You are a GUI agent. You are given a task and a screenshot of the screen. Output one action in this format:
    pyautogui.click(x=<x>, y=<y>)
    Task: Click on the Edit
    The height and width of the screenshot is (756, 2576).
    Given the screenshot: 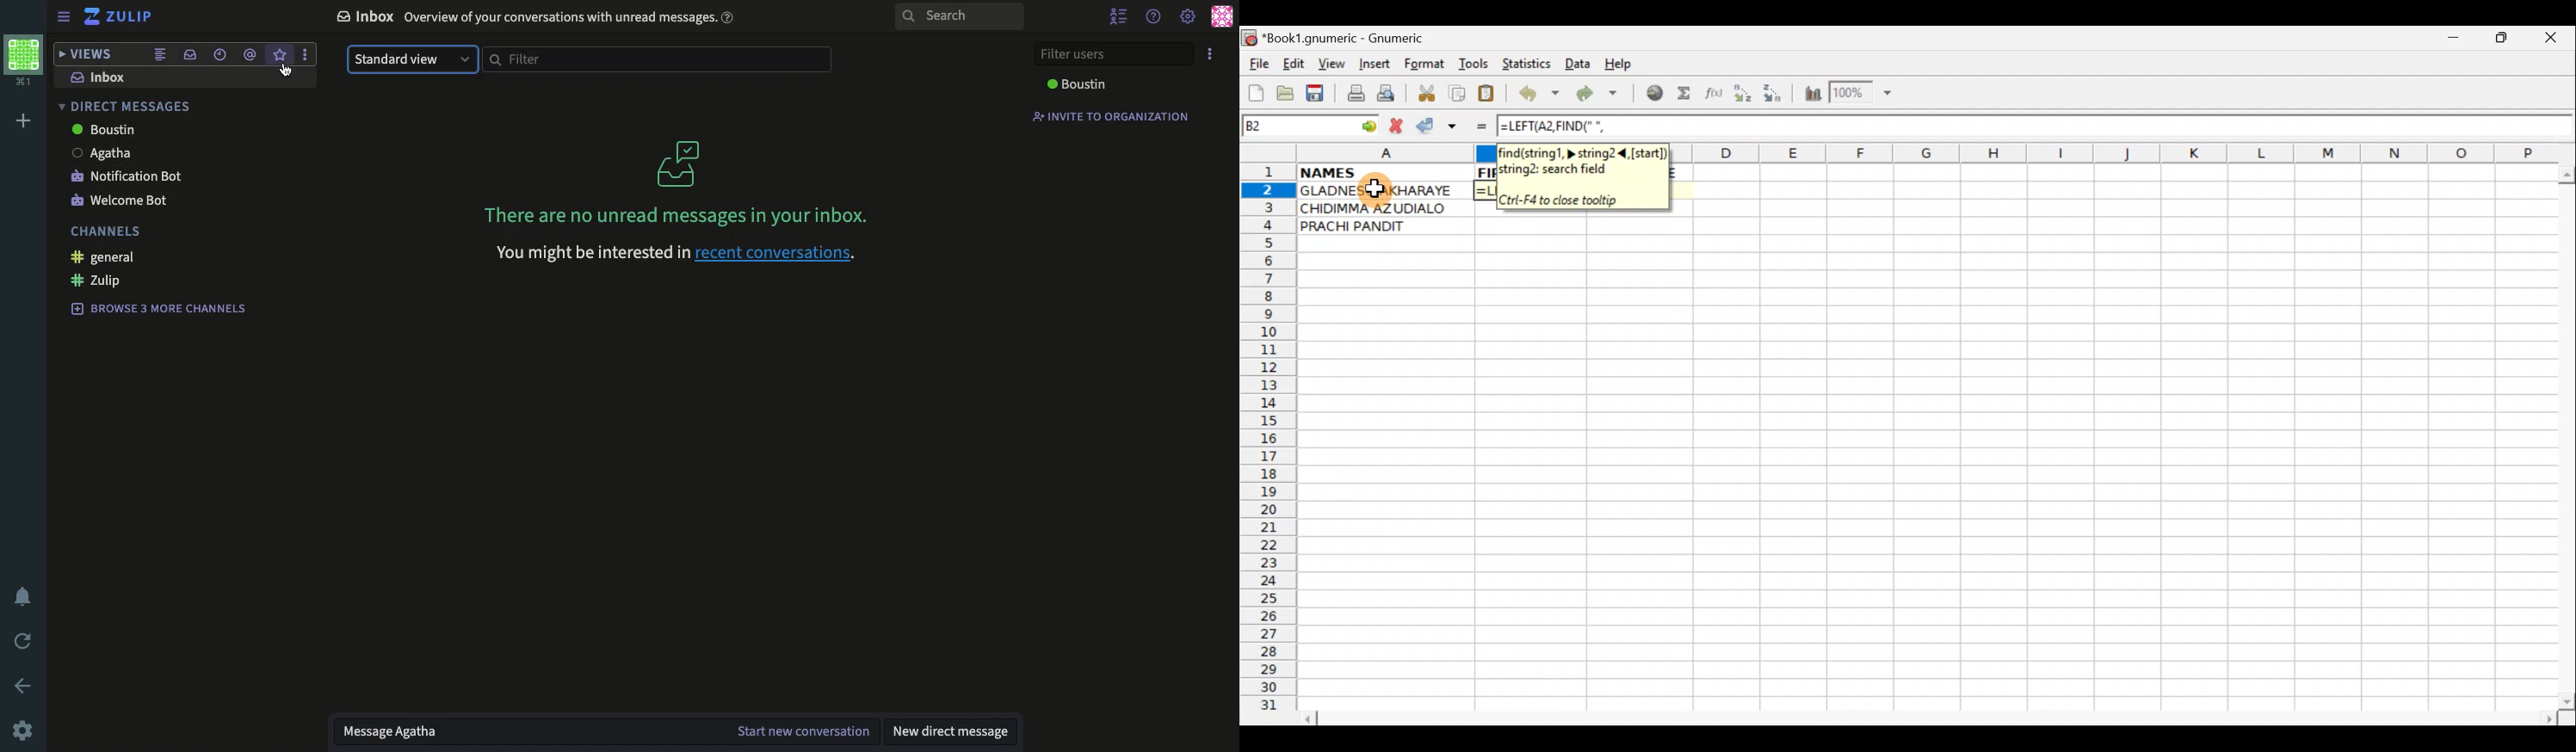 What is the action you would take?
    pyautogui.click(x=1293, y=63)
    